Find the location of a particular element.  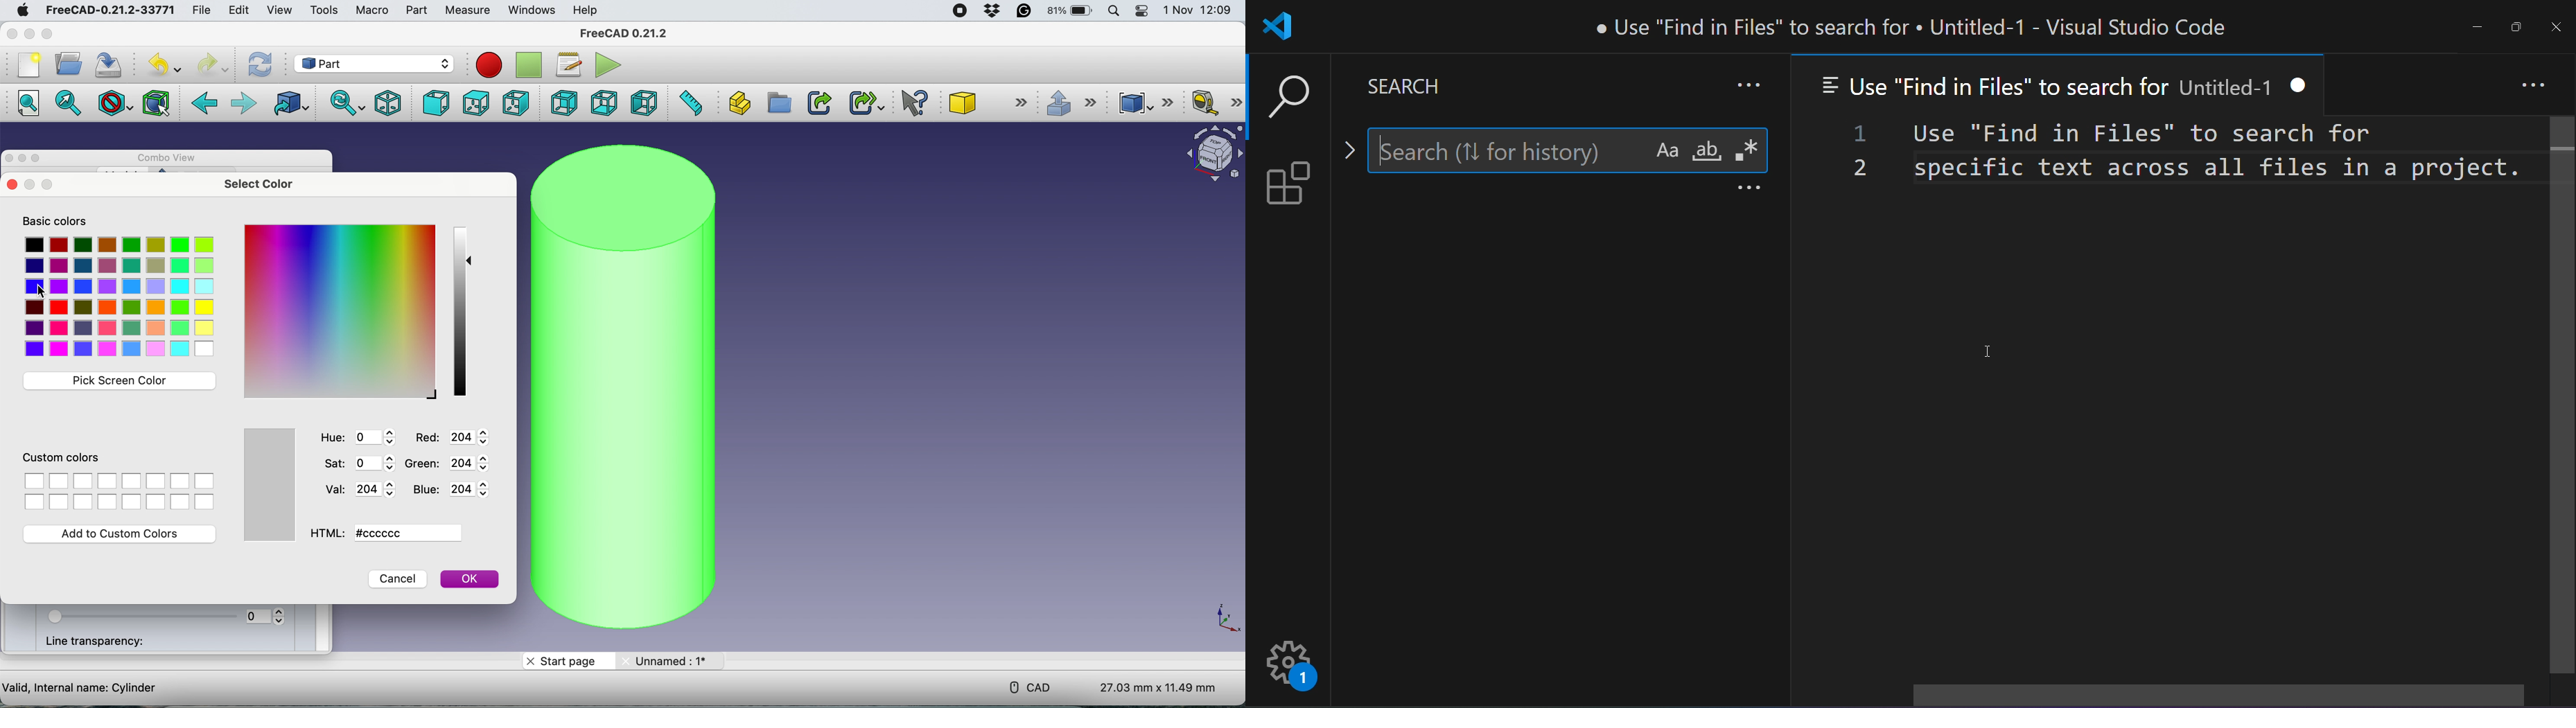

top is located at coordinates (474, 103).